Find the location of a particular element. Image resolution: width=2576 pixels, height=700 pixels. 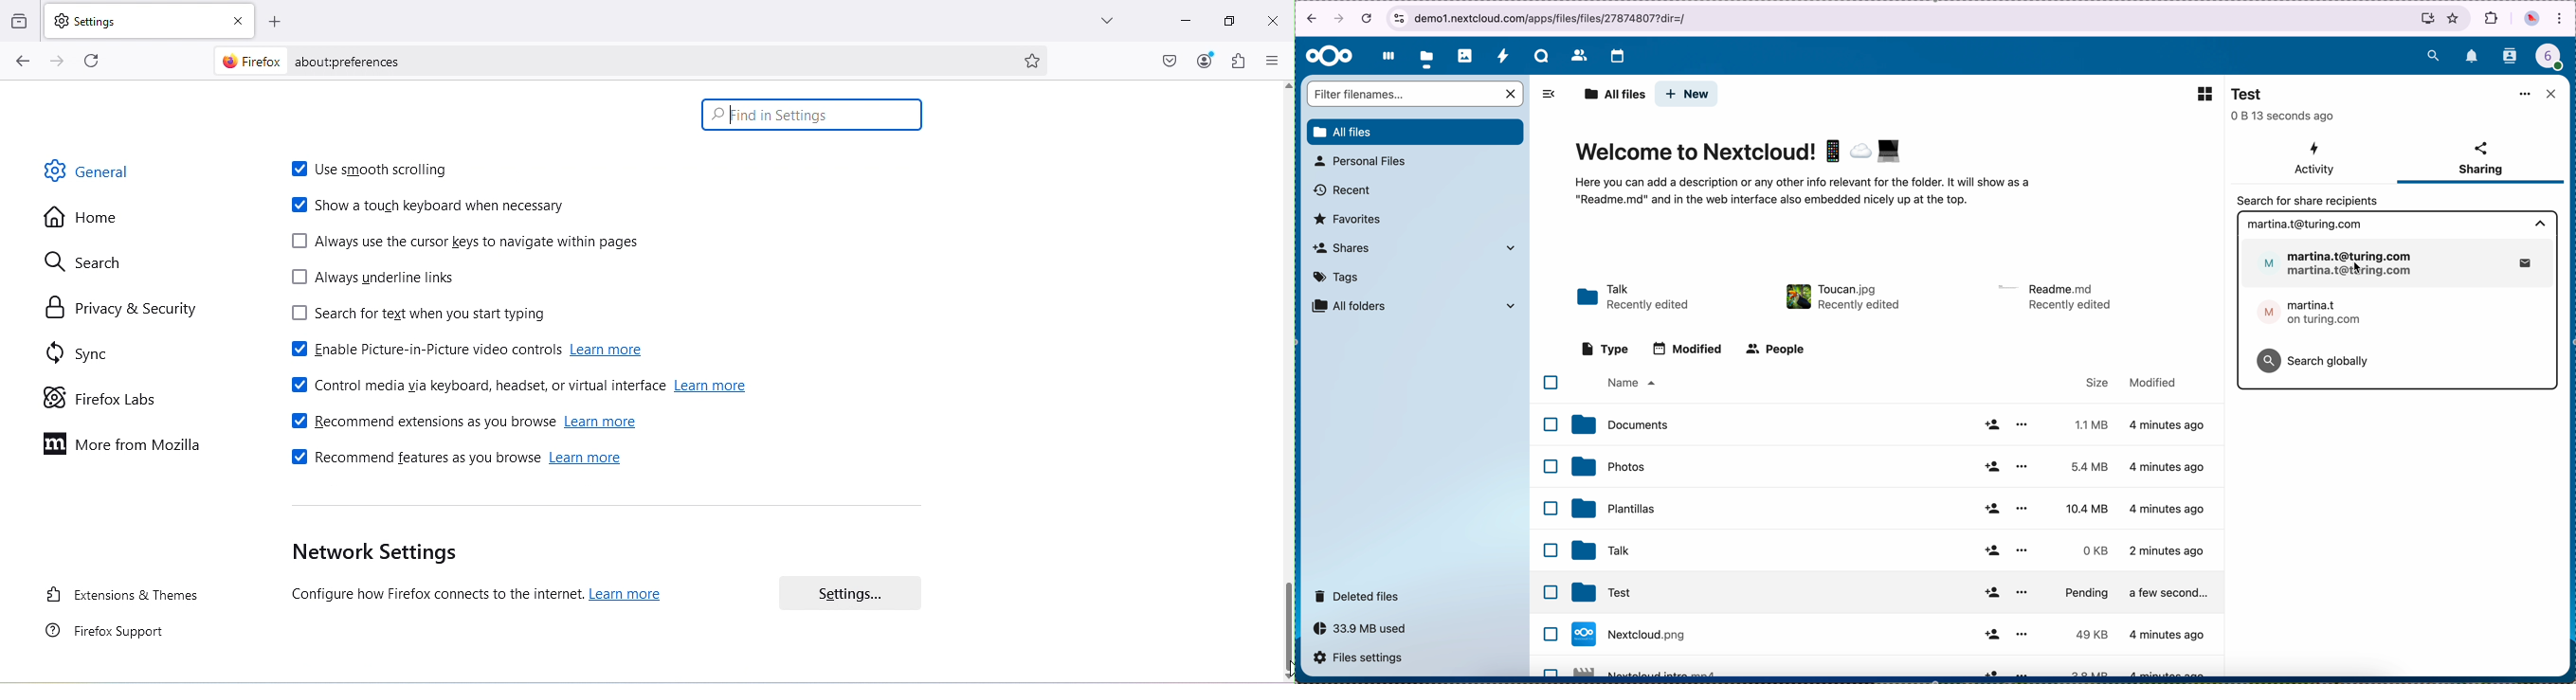

General is located at coordinates (94, 173).